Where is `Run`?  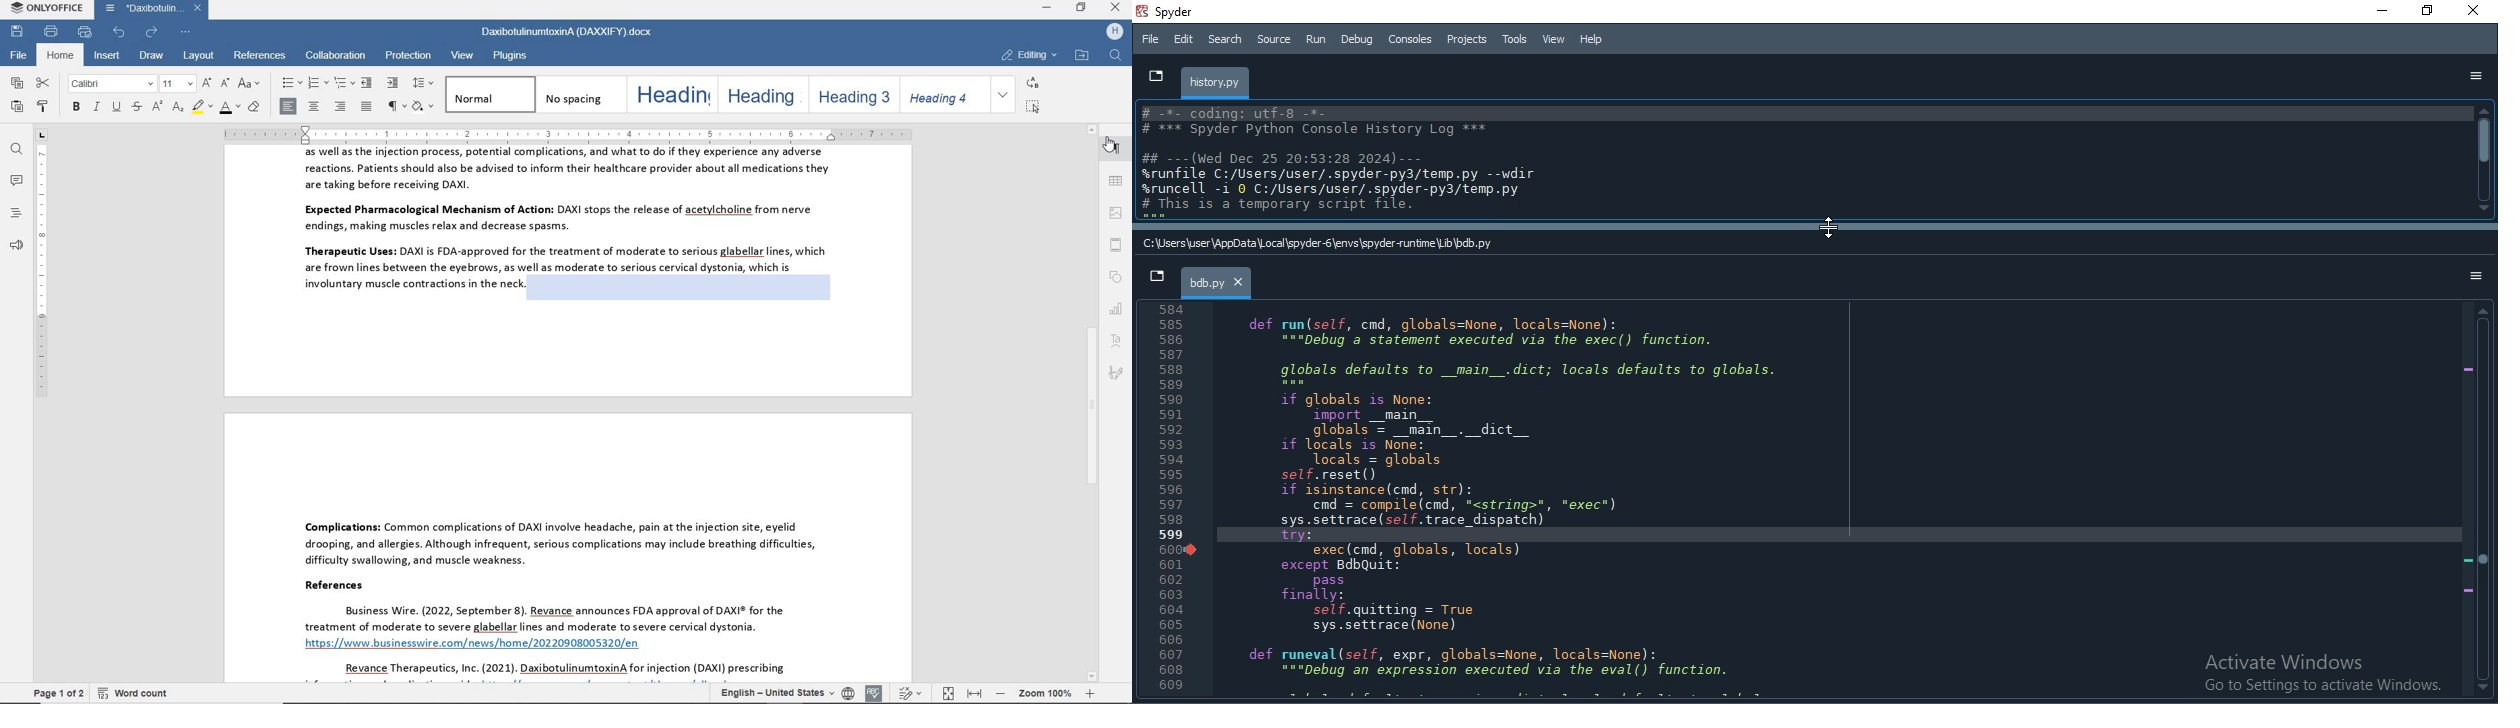 Run is located at coordinates (1315, 39).